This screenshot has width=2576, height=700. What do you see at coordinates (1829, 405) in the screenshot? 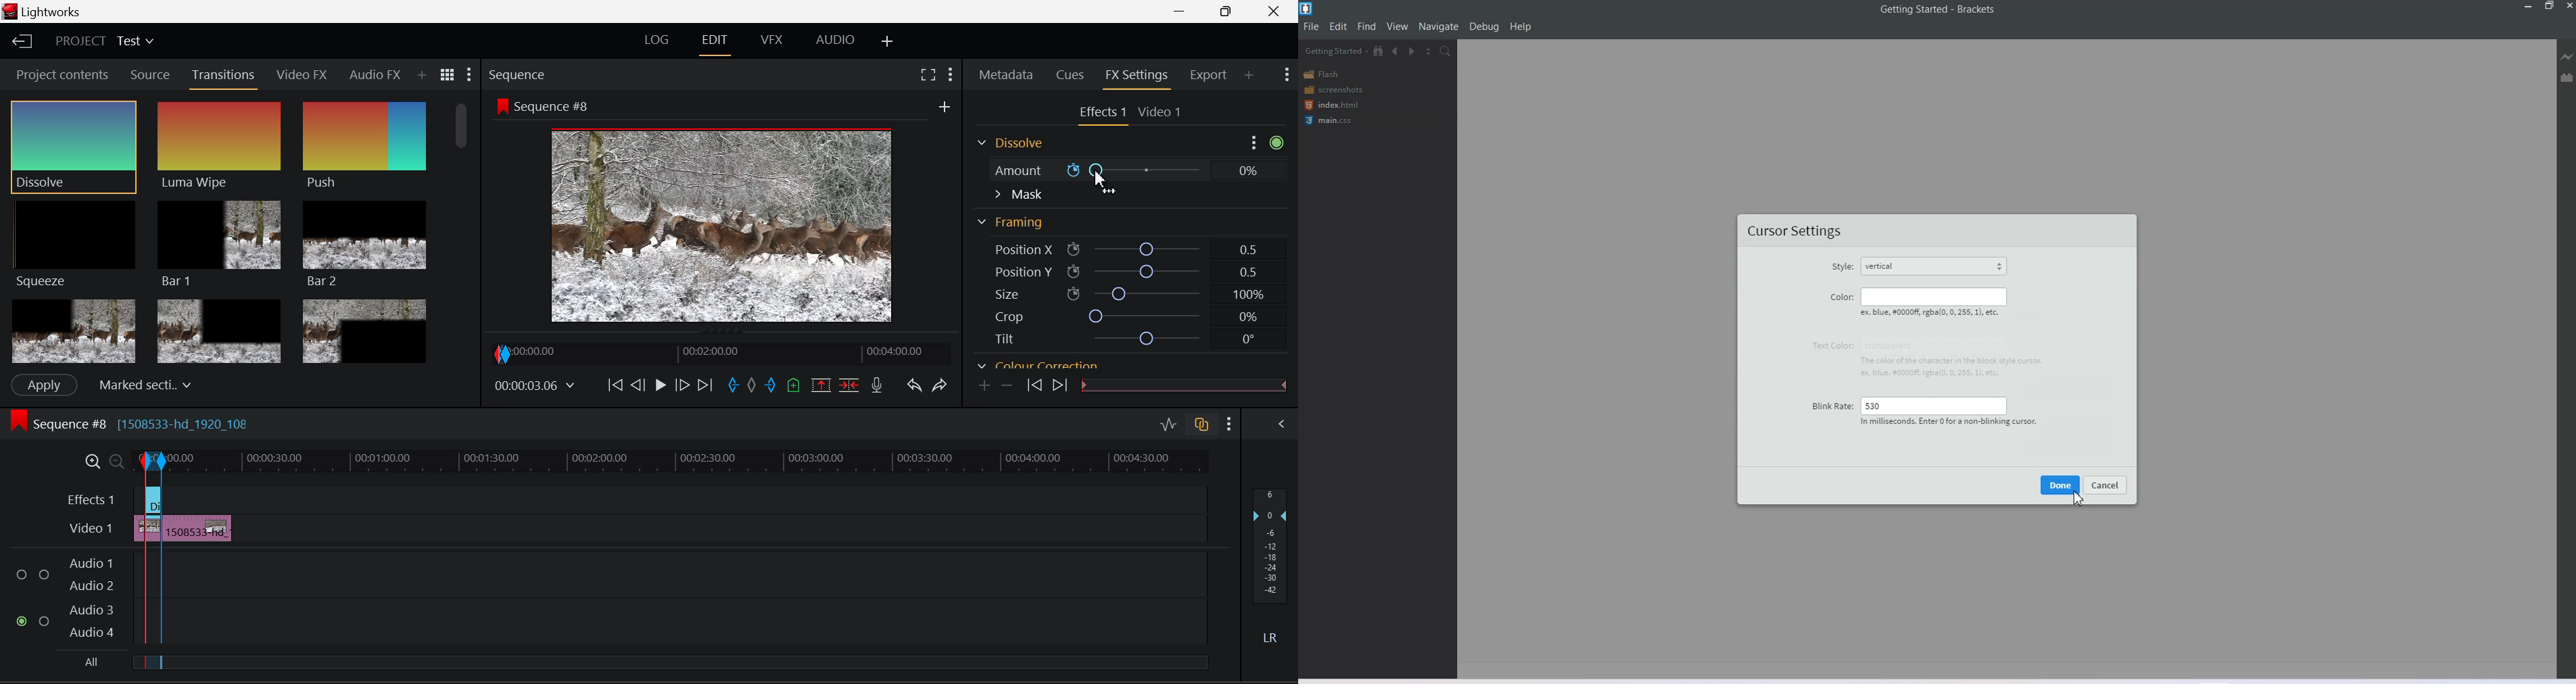
I see `blink rate` at bounding box center [1829, 405].